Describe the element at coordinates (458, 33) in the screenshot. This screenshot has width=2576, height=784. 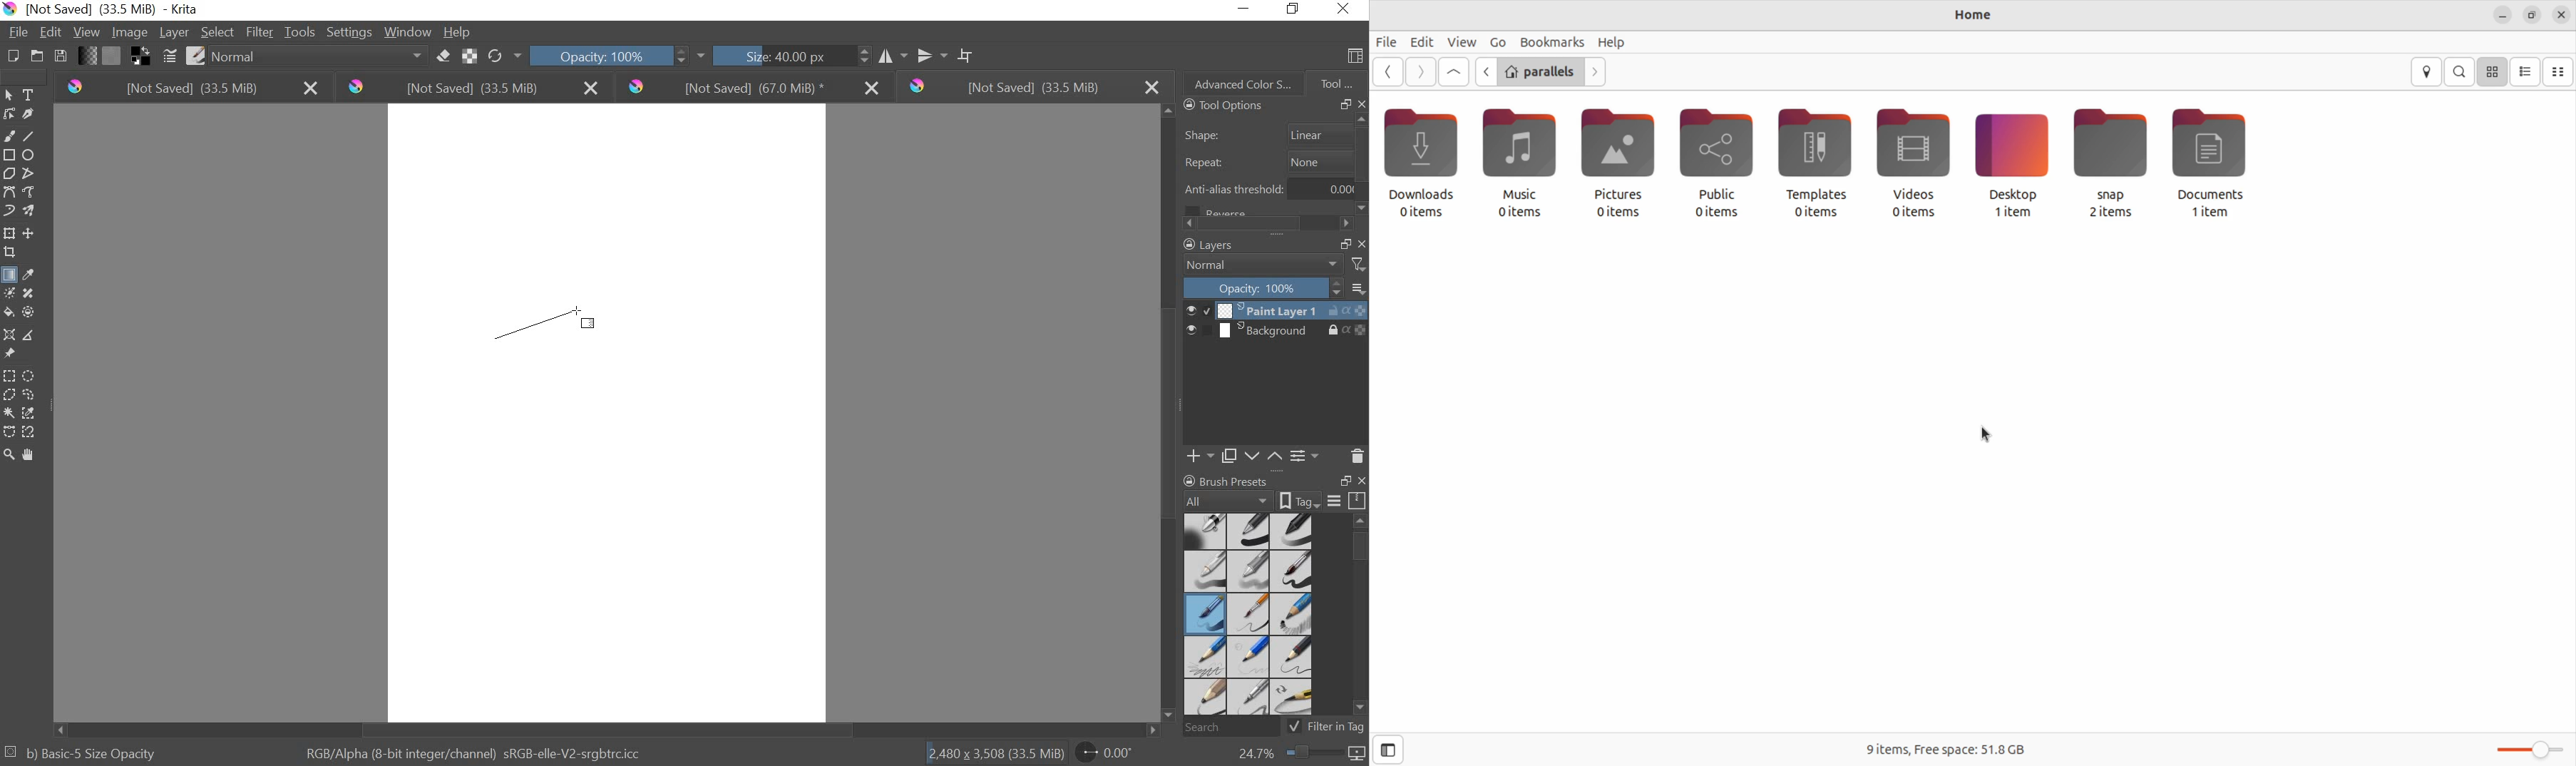
I see `HELP` at that location.